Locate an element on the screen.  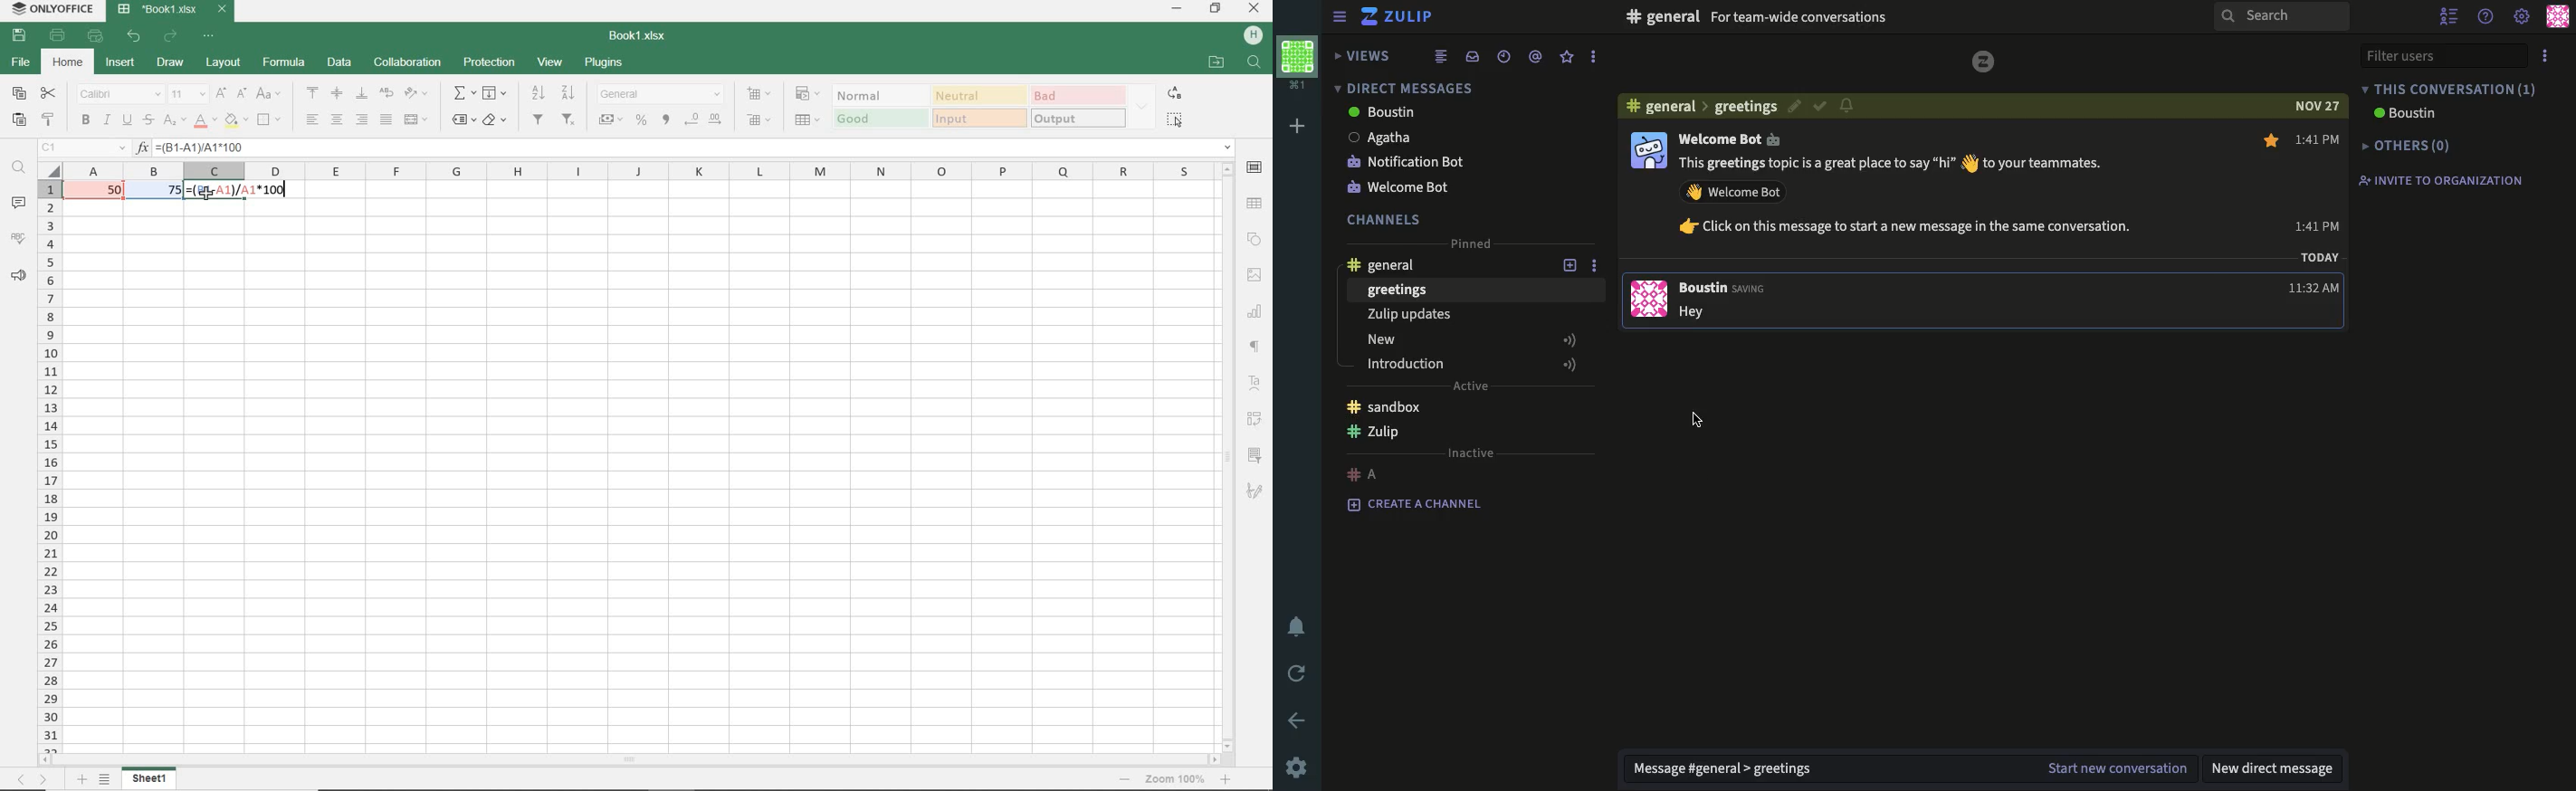
Agatha is located at coordinates (1387, 138).